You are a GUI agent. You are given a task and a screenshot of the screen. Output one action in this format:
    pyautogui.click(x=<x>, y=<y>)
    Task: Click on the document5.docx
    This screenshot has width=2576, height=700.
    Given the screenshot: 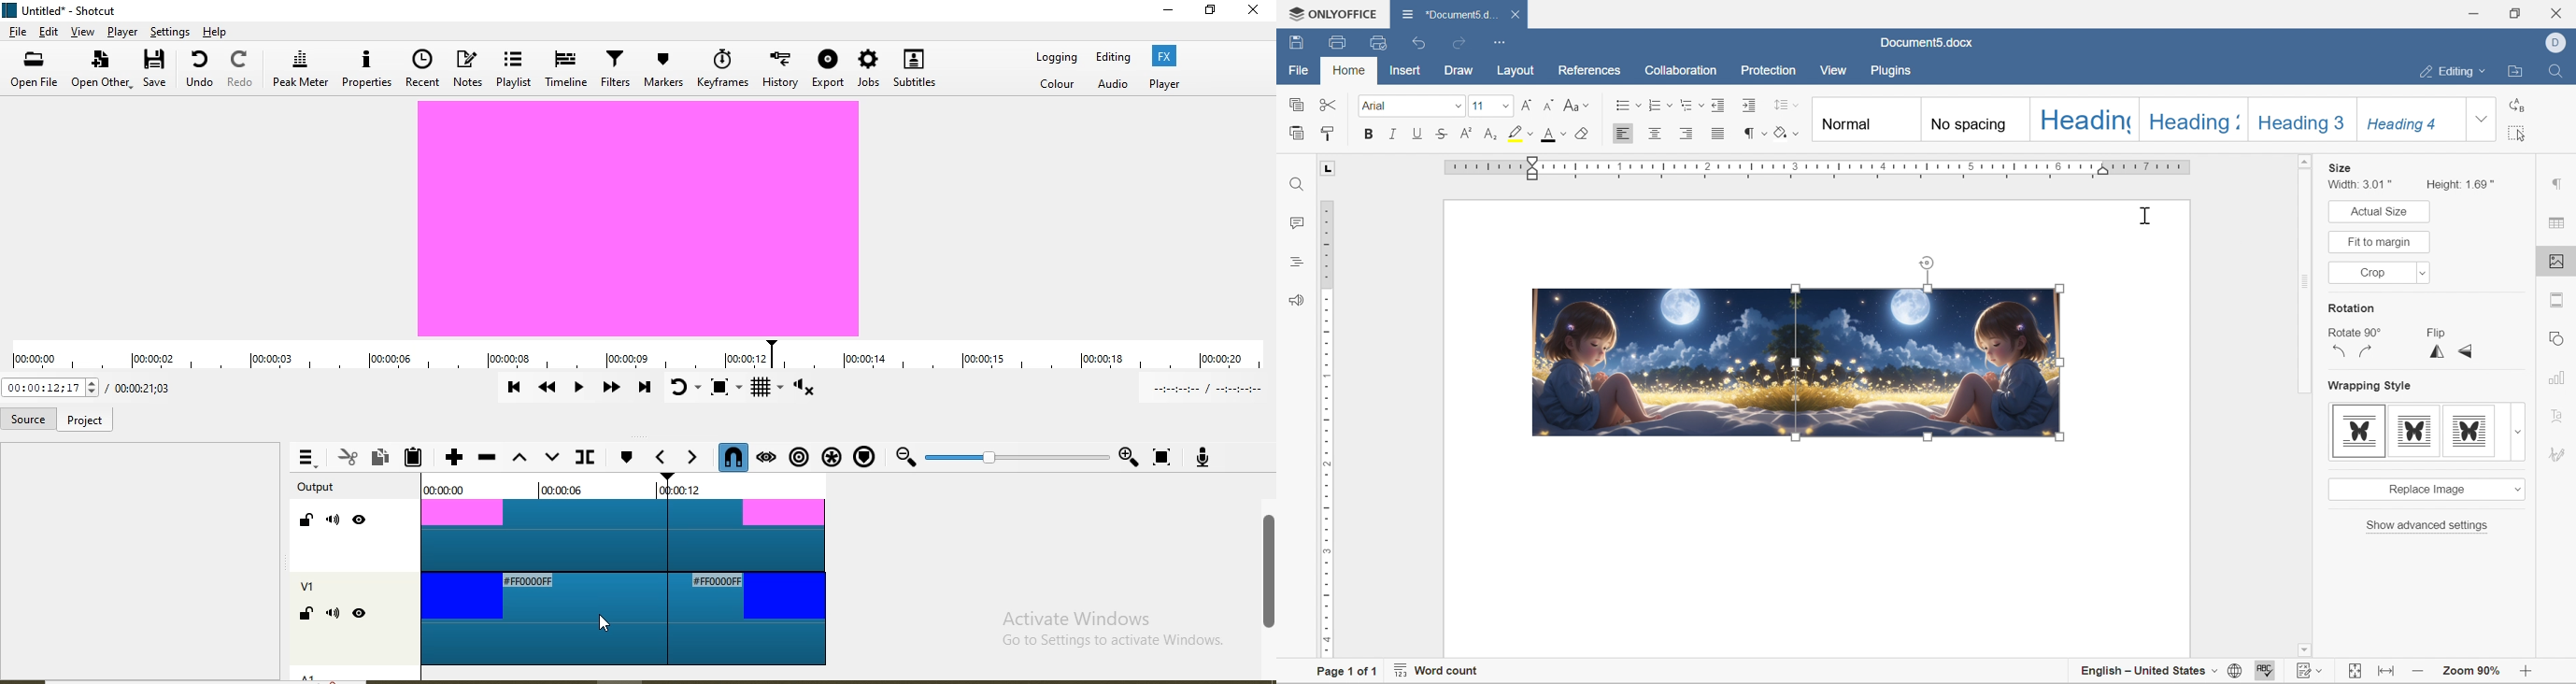 What is the action you would take?
    pyautogui.click(x=1446, y=14)
    